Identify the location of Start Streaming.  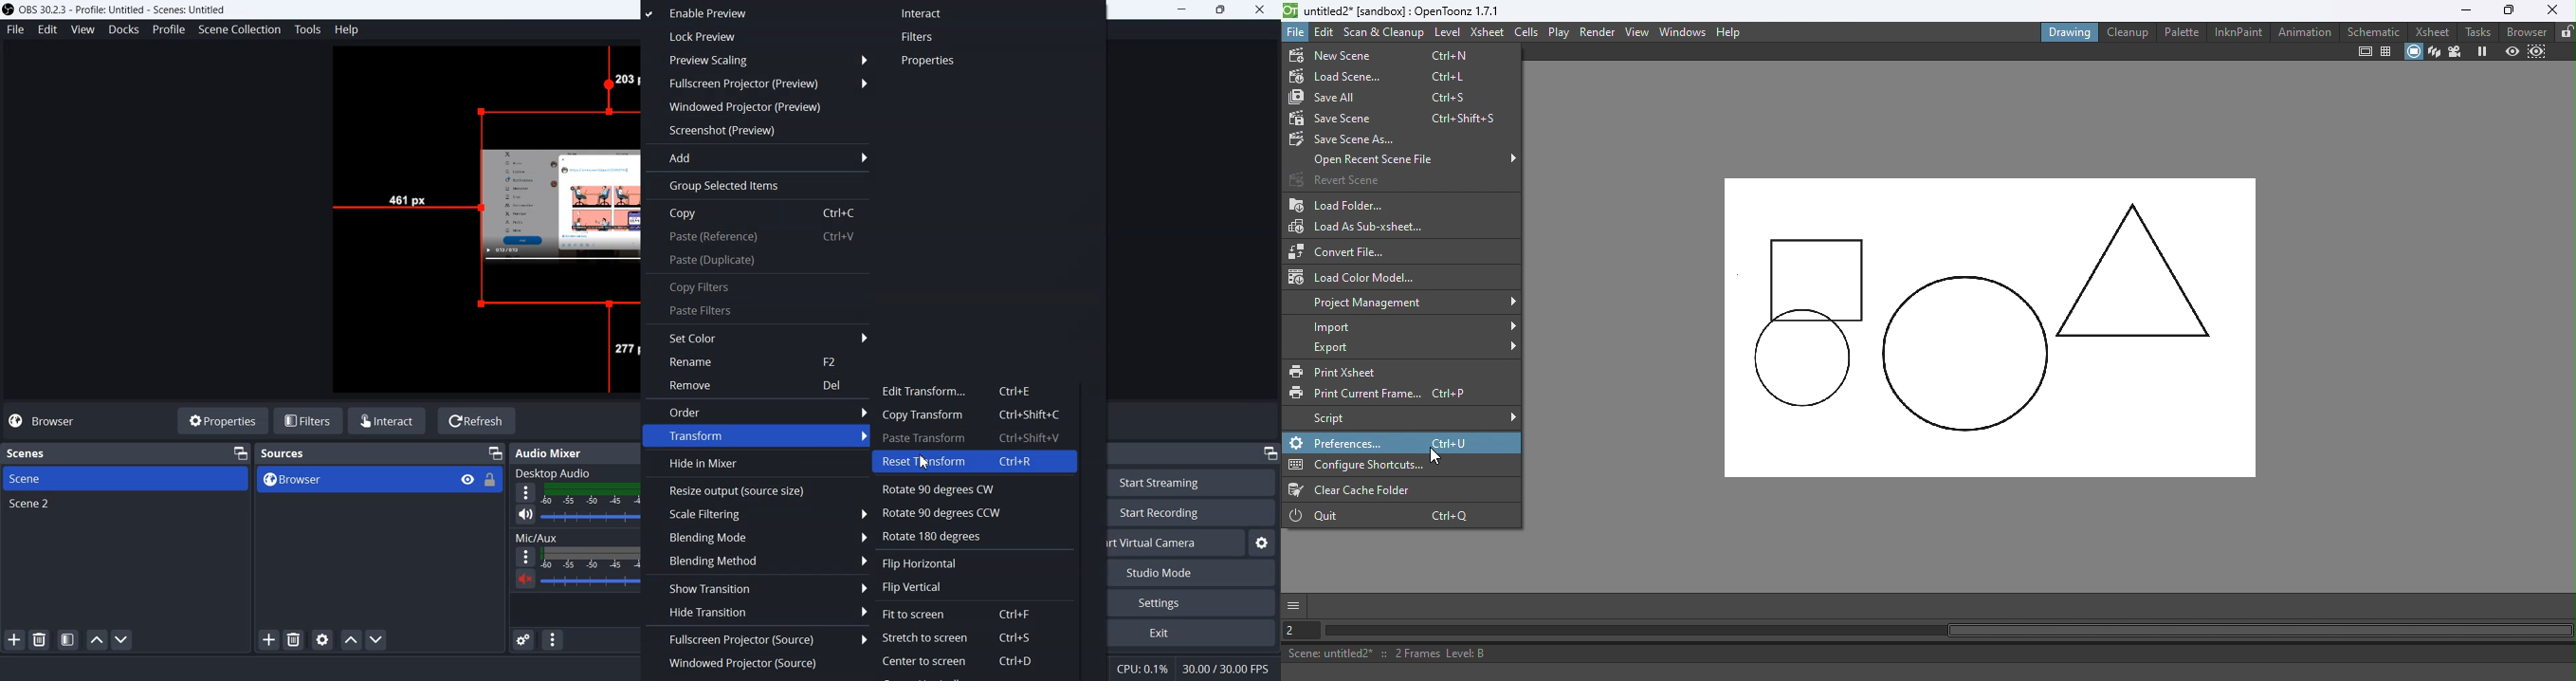
(1195, 482).